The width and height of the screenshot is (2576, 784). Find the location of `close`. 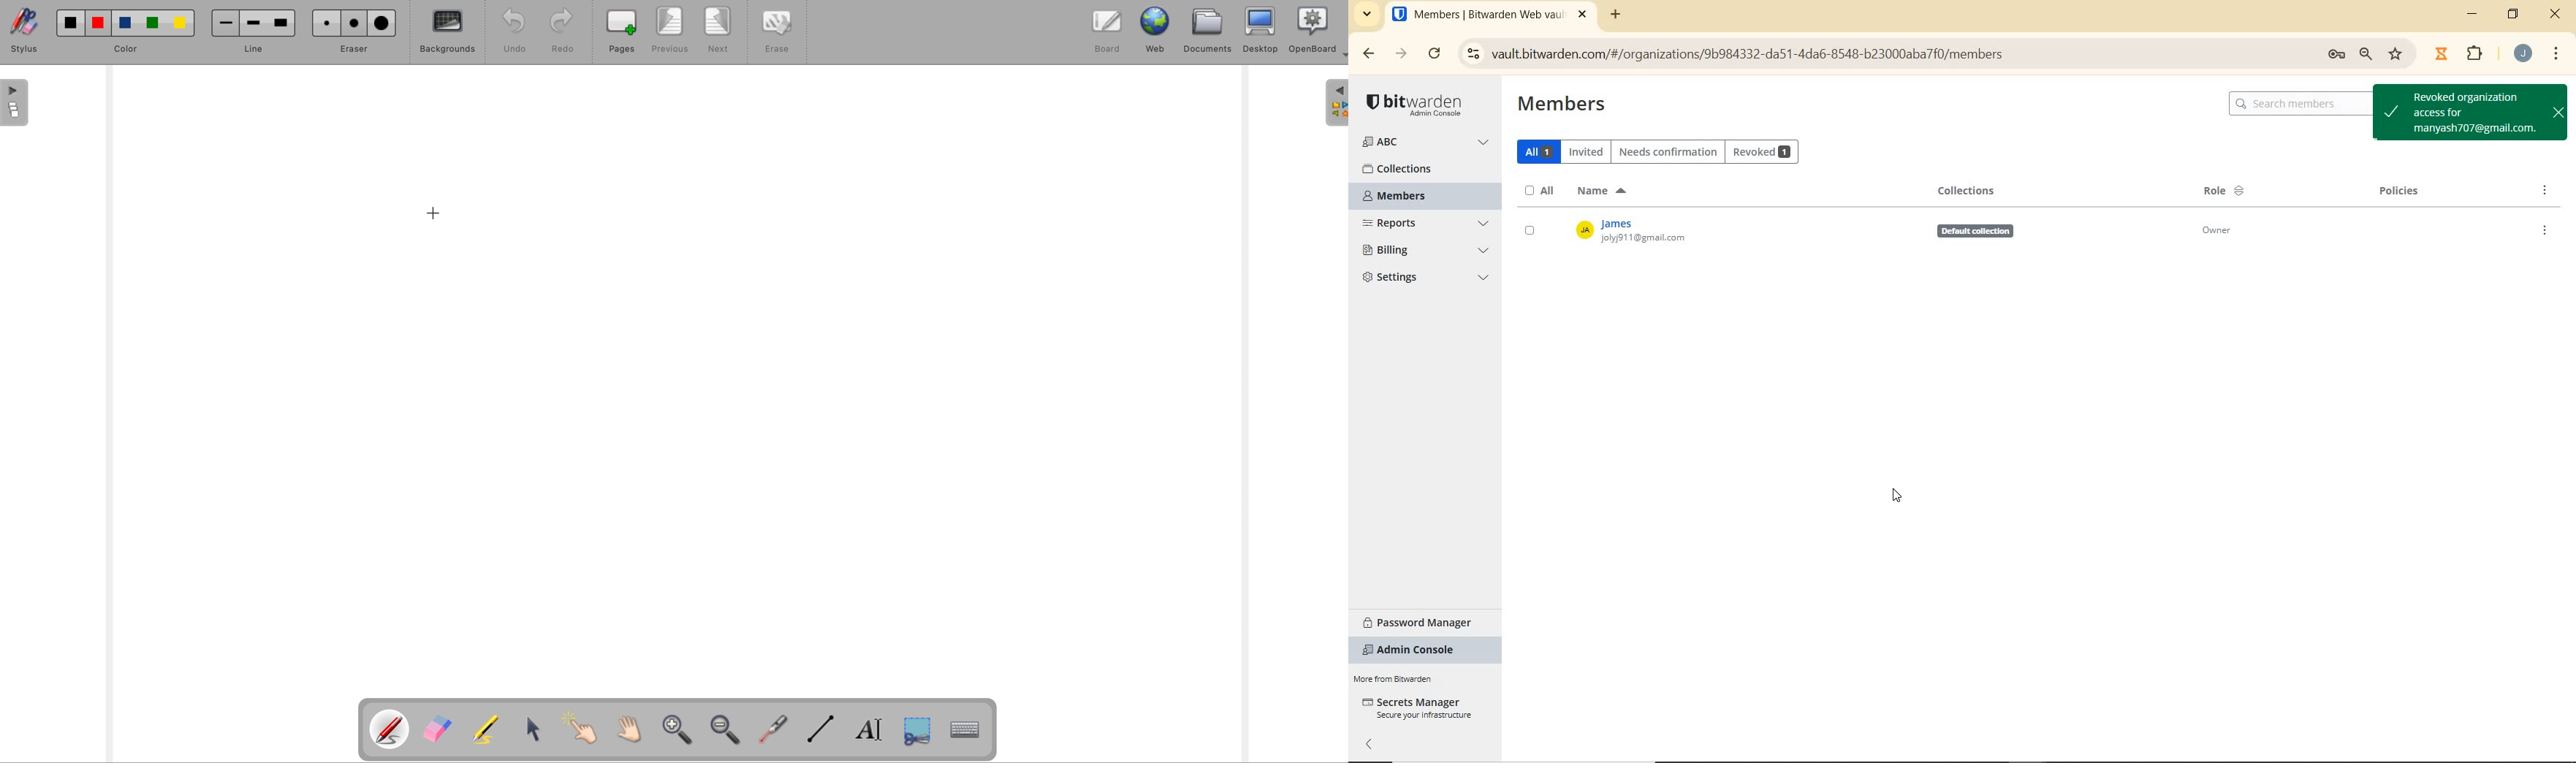

close is located at coordinates (2558, 115).